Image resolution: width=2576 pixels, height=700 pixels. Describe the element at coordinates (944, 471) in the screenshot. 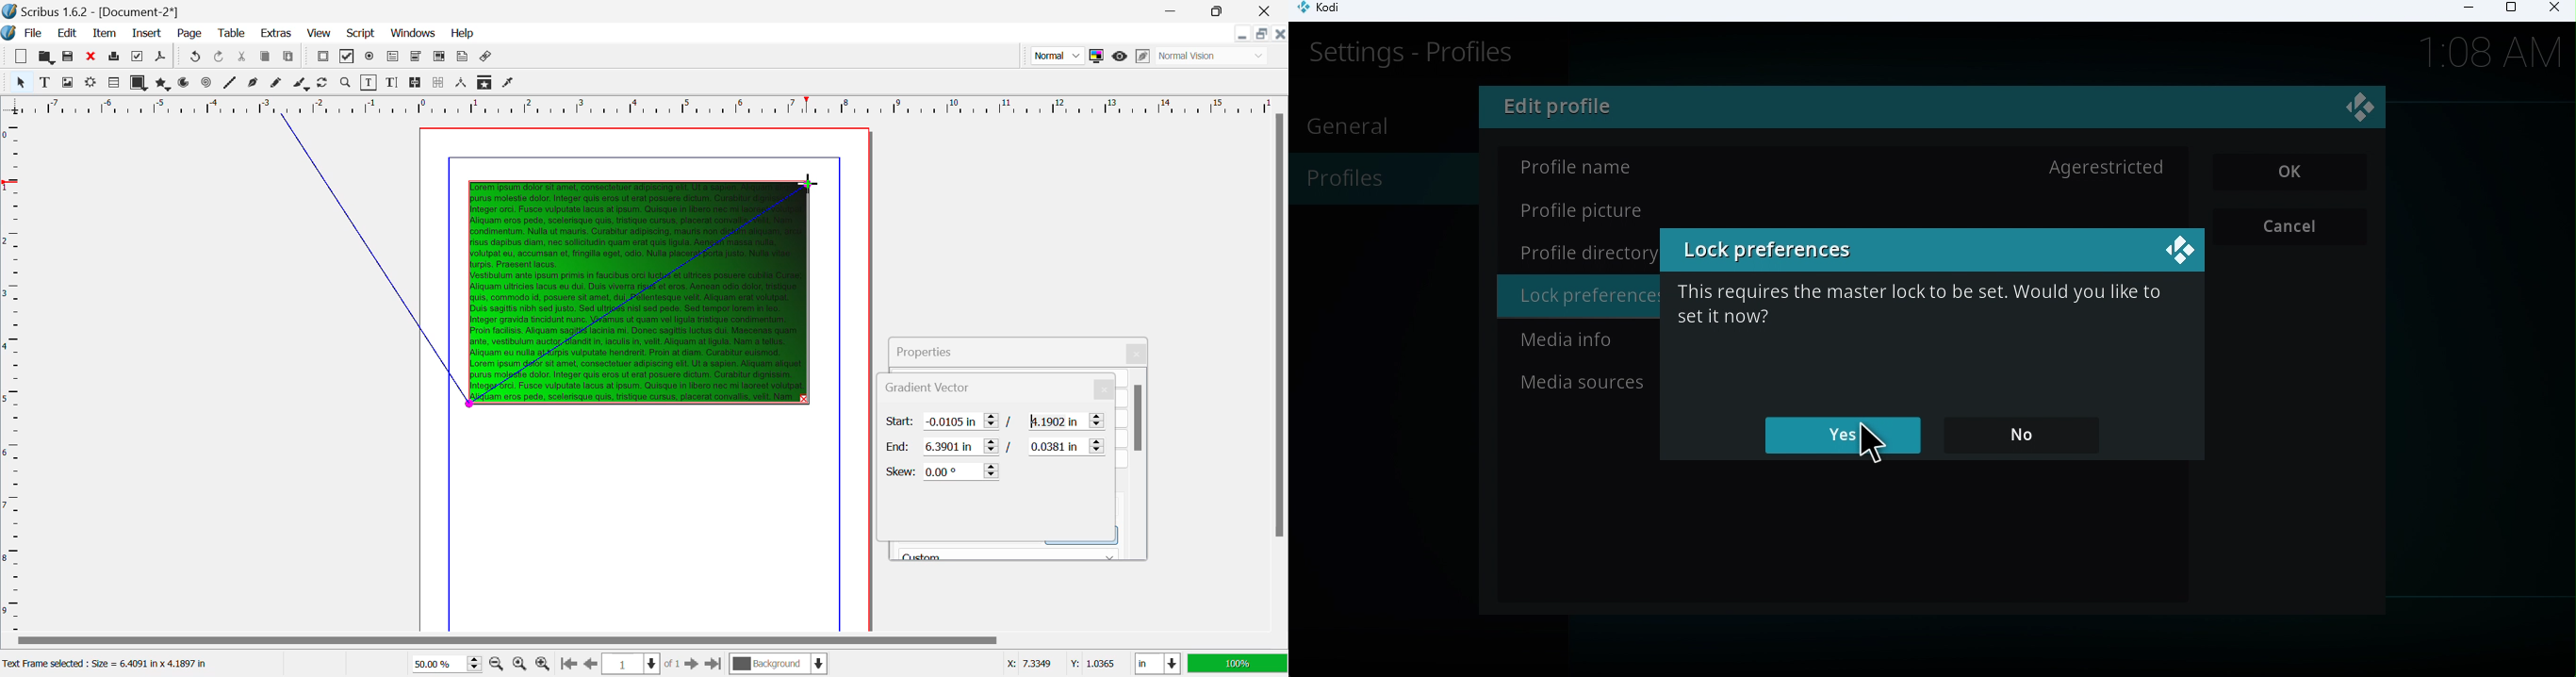

I see `Skew` at that location.